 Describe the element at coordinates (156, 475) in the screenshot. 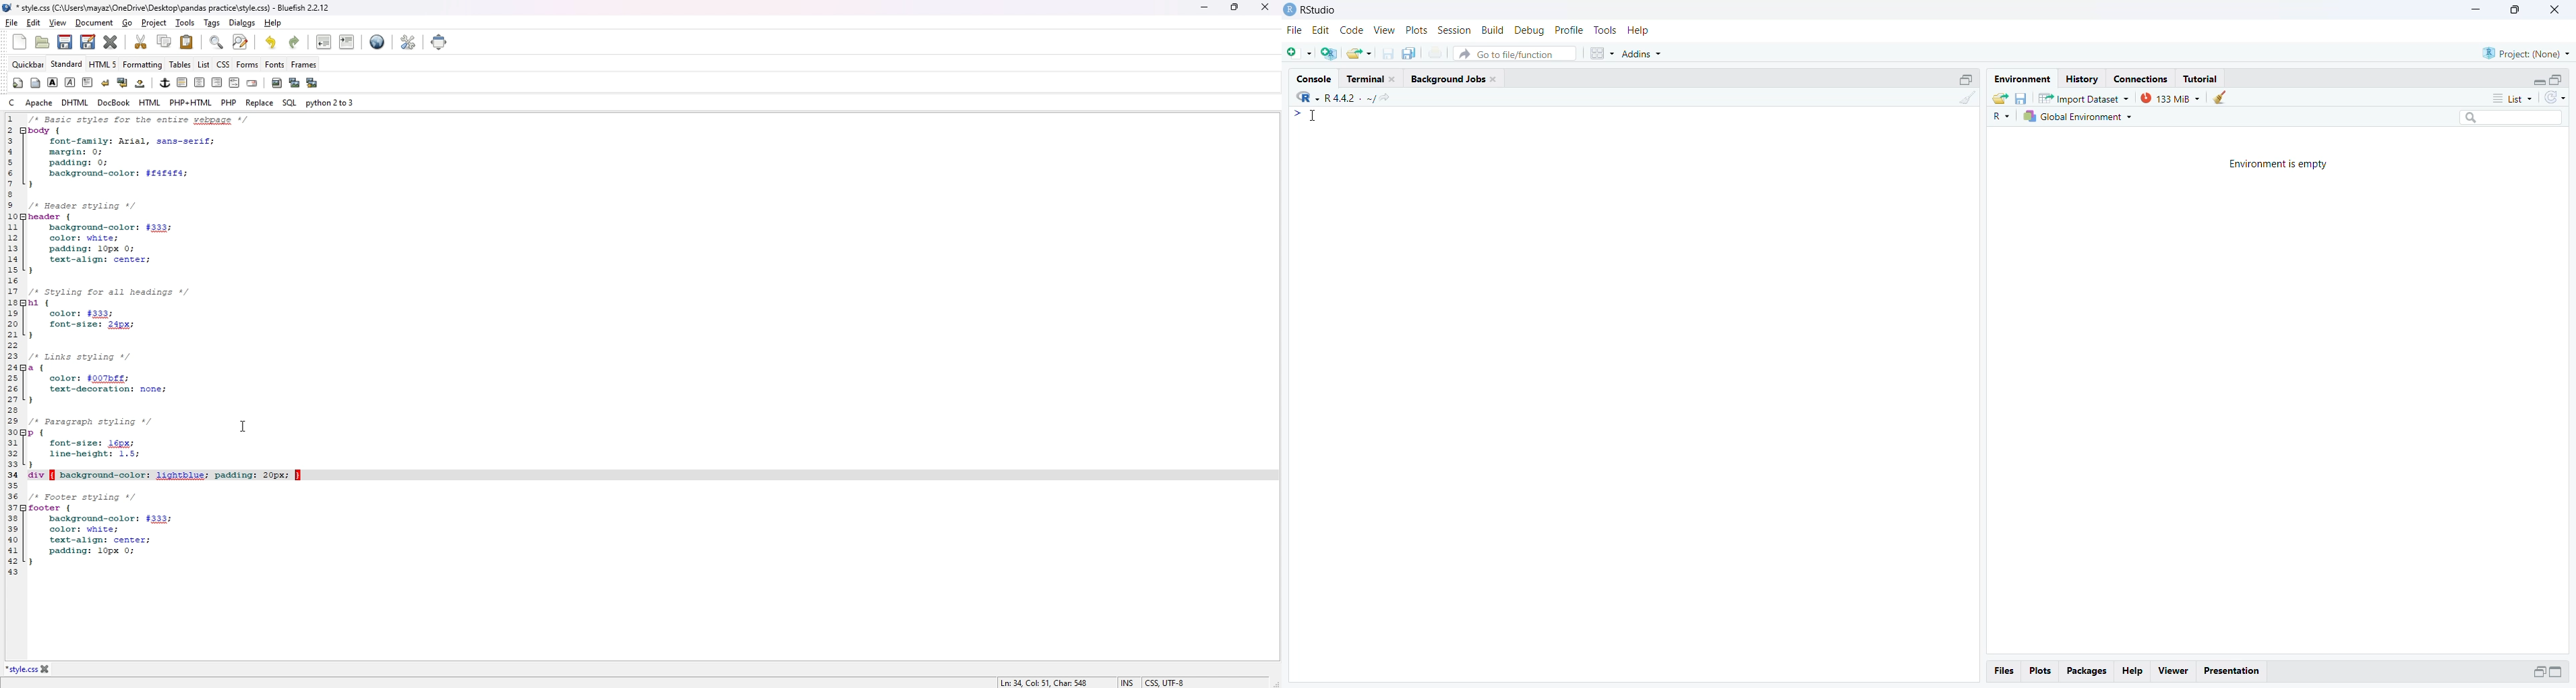

I see `34 div { background-color: lightblue; padding: 20px; }` at that location.